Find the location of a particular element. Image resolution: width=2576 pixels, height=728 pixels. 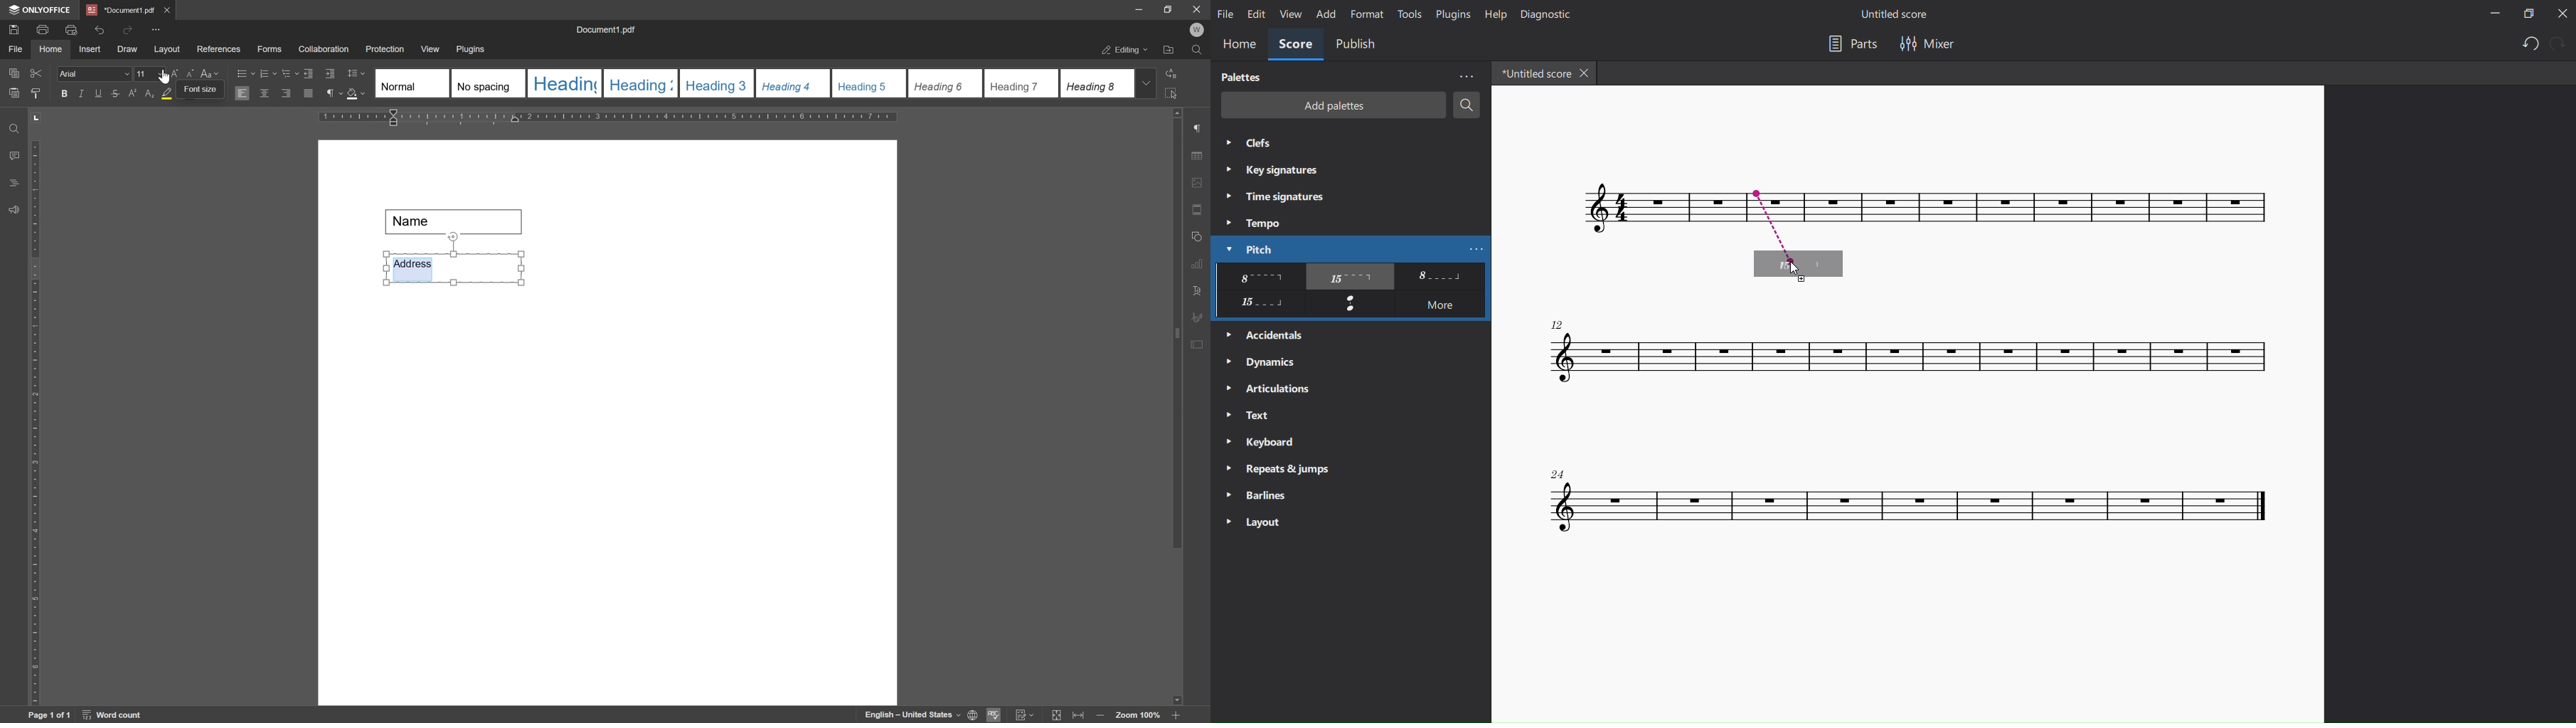

text is located at coordinates (1254, 416).